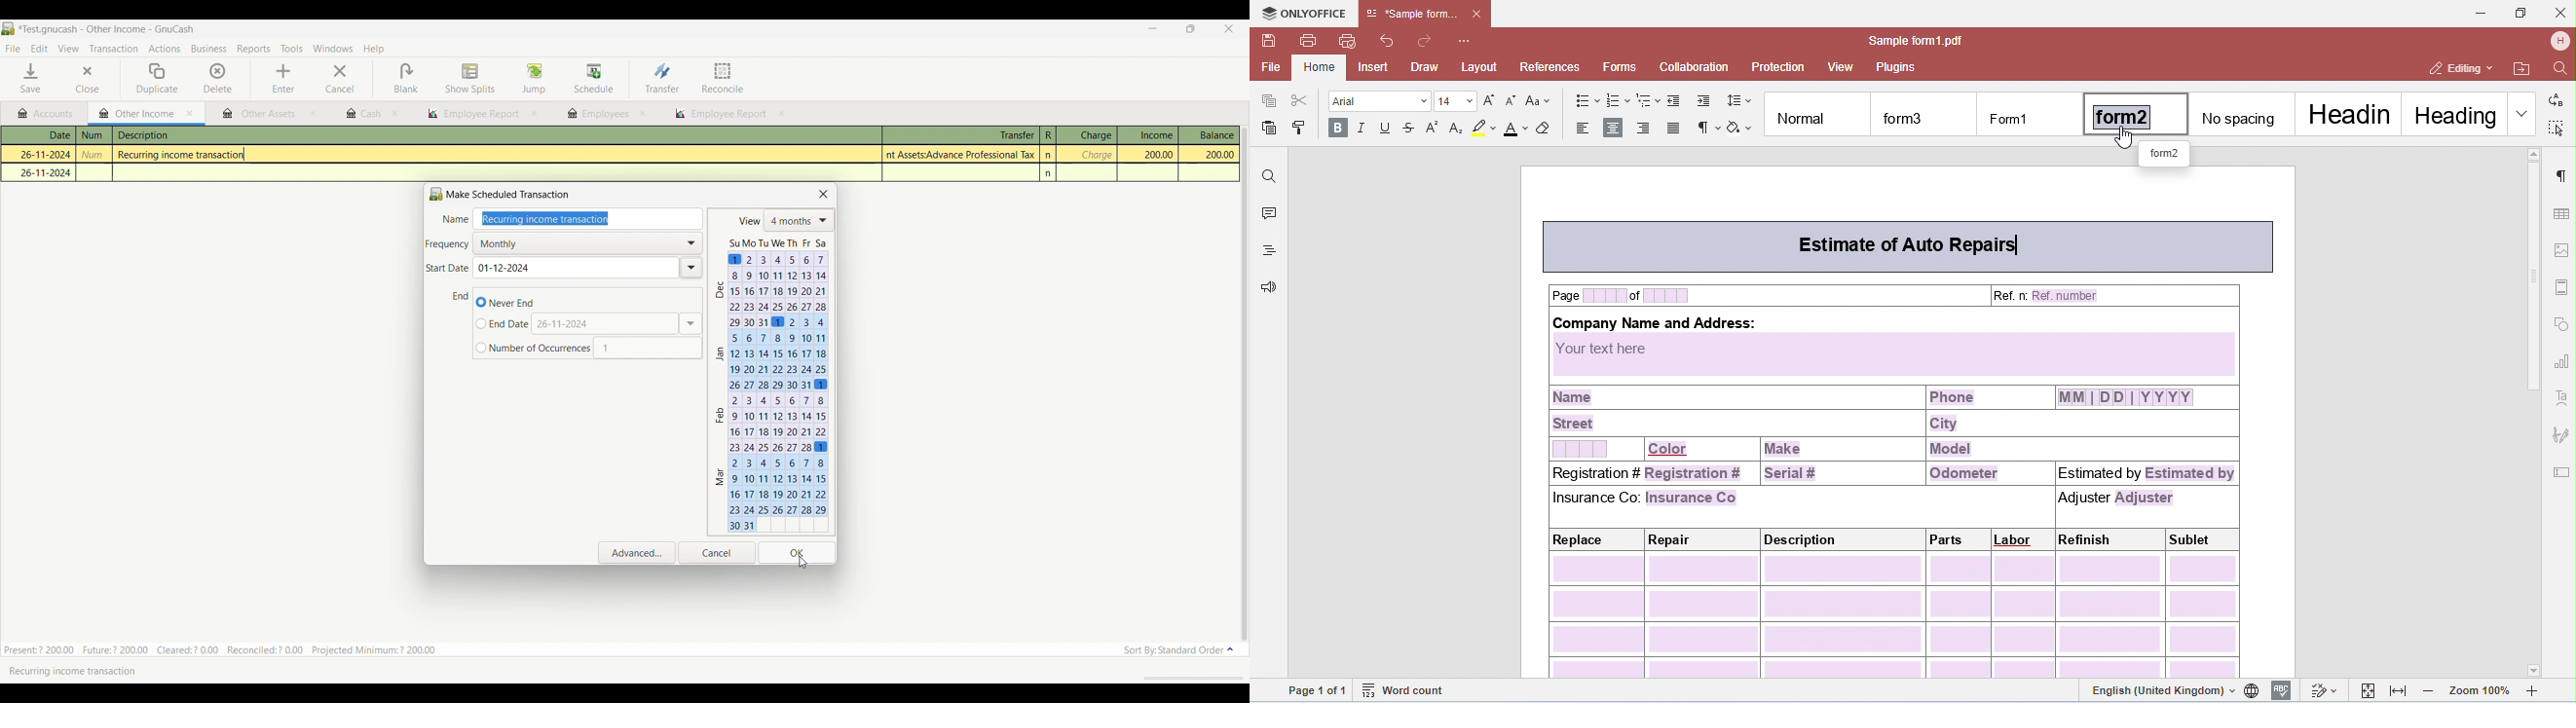  What do you see at coordinates (533, 348) in the screenshot?
I see `Input number of finite occurrences` at bounding box center [533, 348].